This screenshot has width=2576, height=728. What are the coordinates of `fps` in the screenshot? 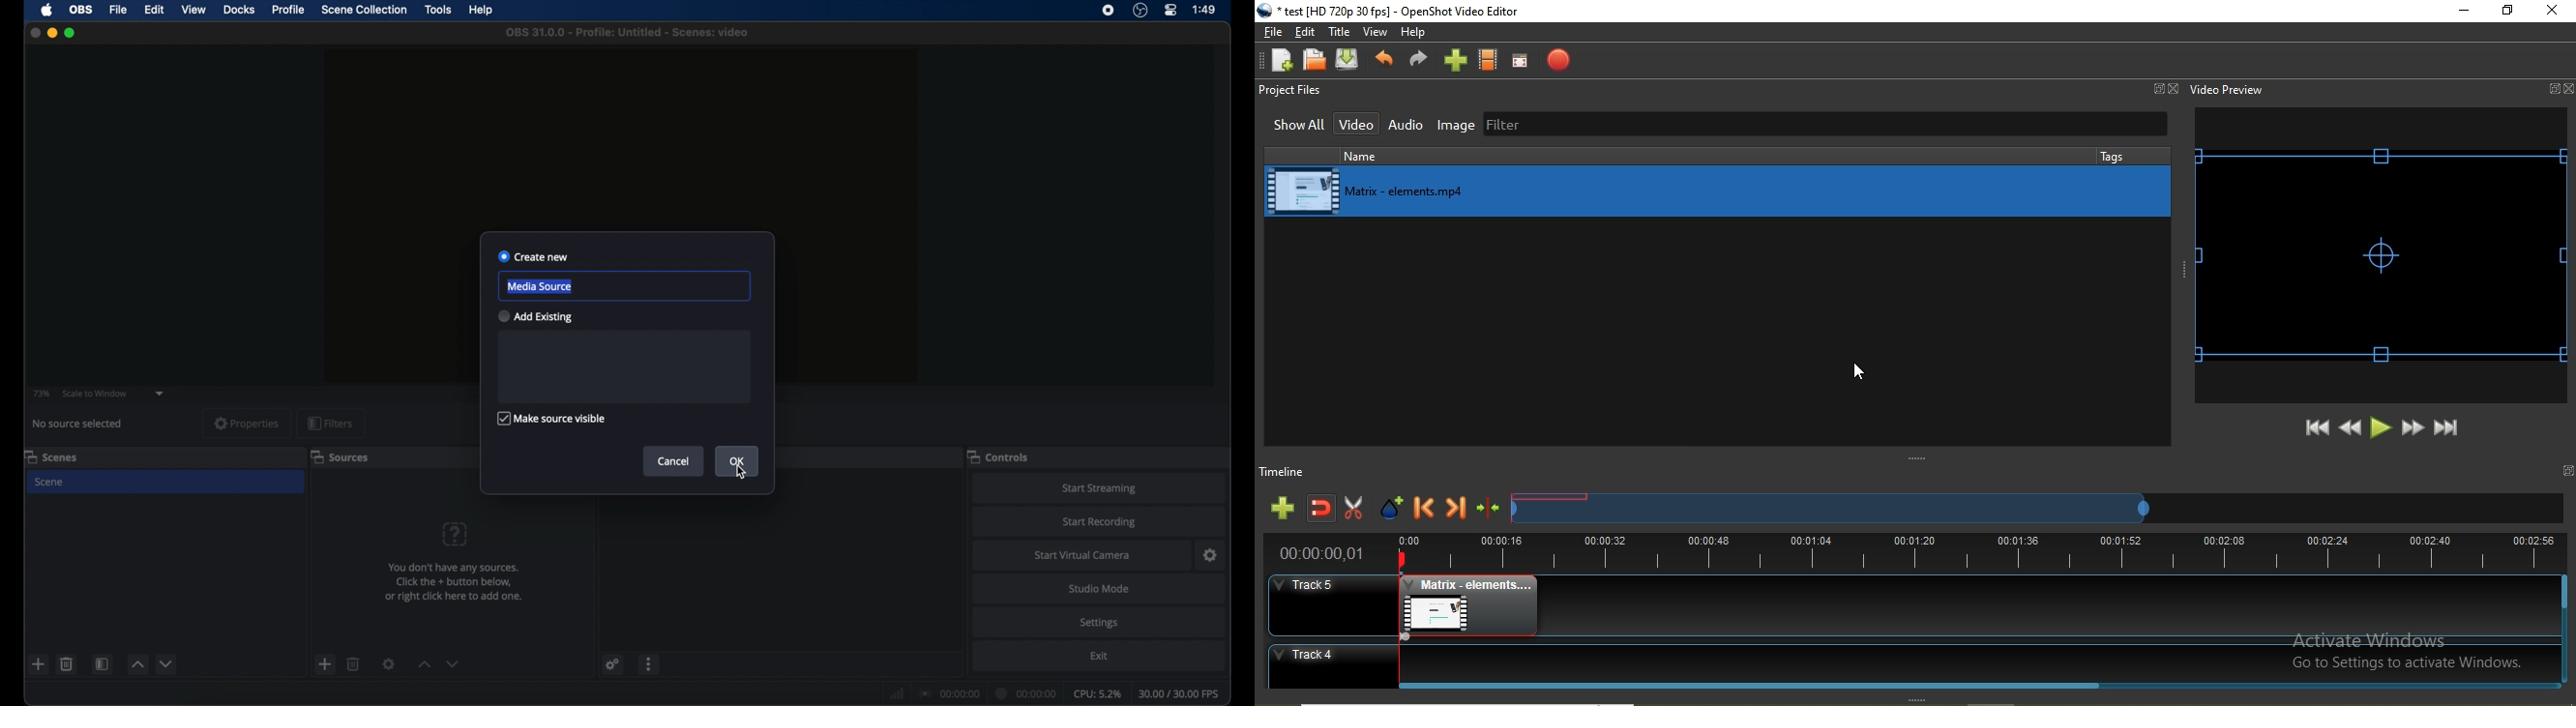 It's located at (1180, 694).